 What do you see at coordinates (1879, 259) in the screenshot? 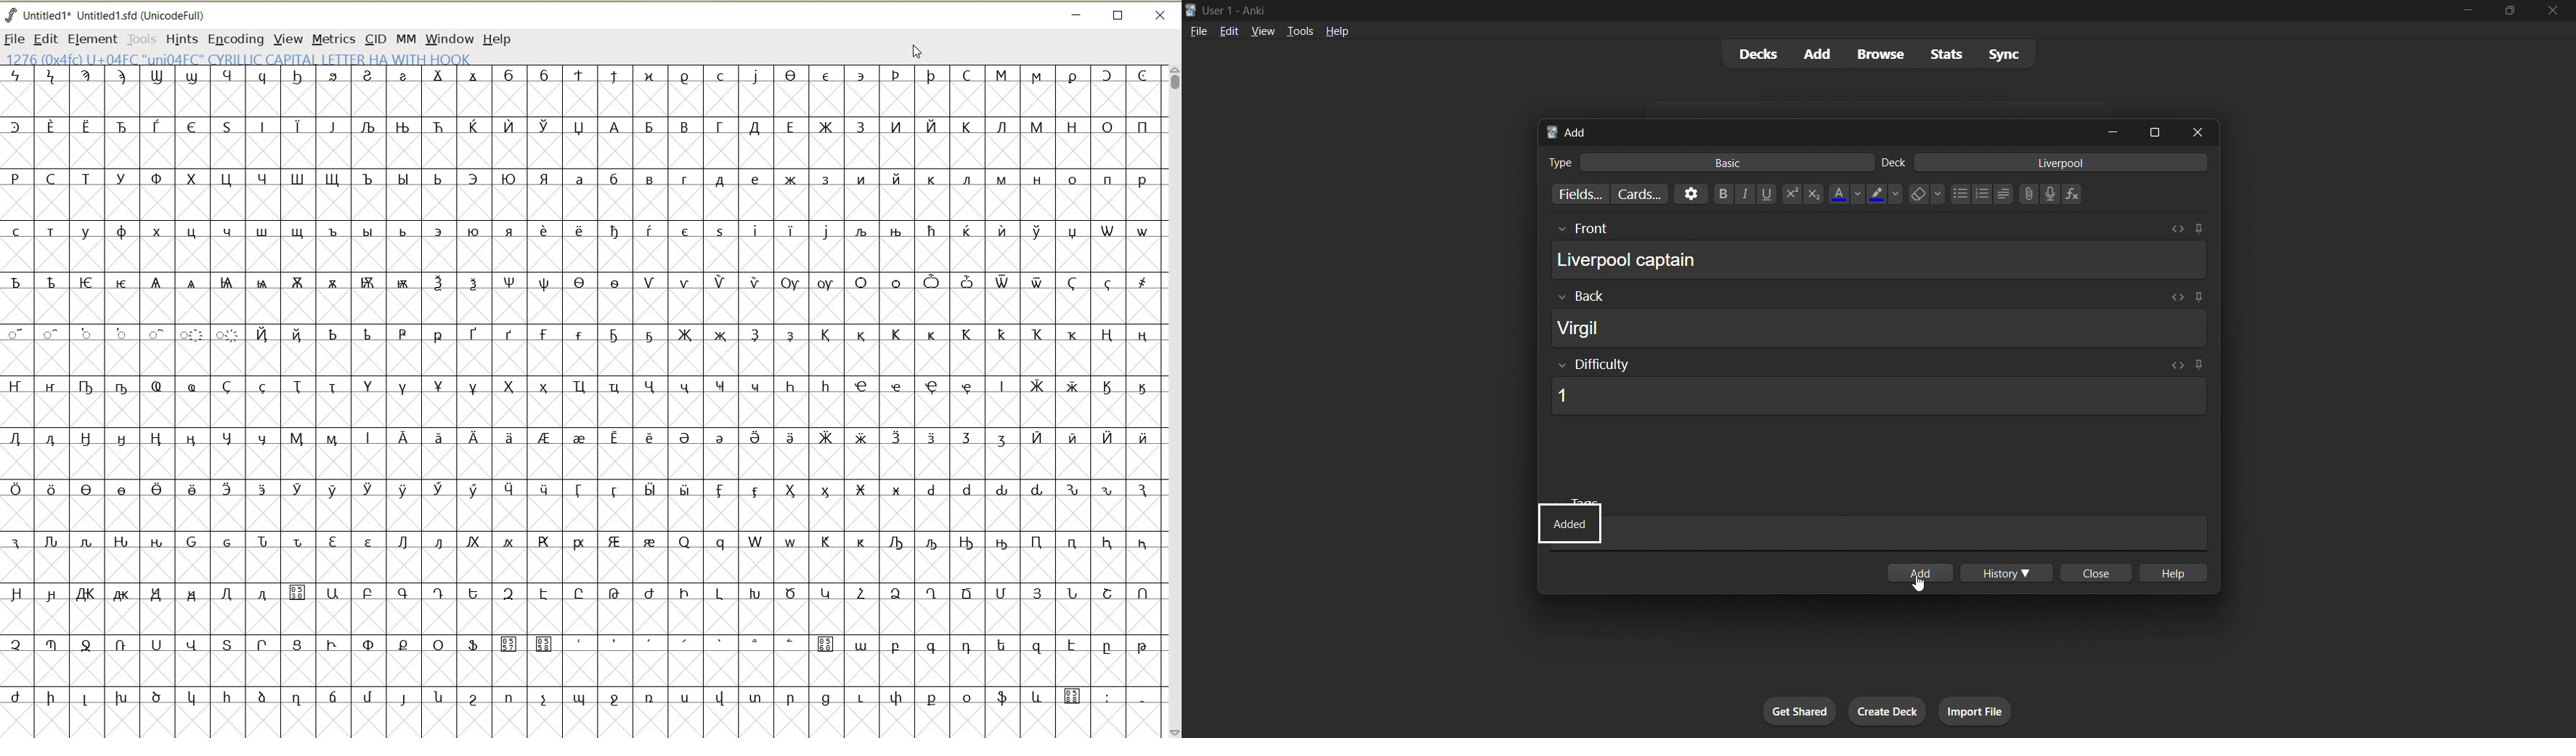
I see `card front field input box` at bounding box center [1879, 259].